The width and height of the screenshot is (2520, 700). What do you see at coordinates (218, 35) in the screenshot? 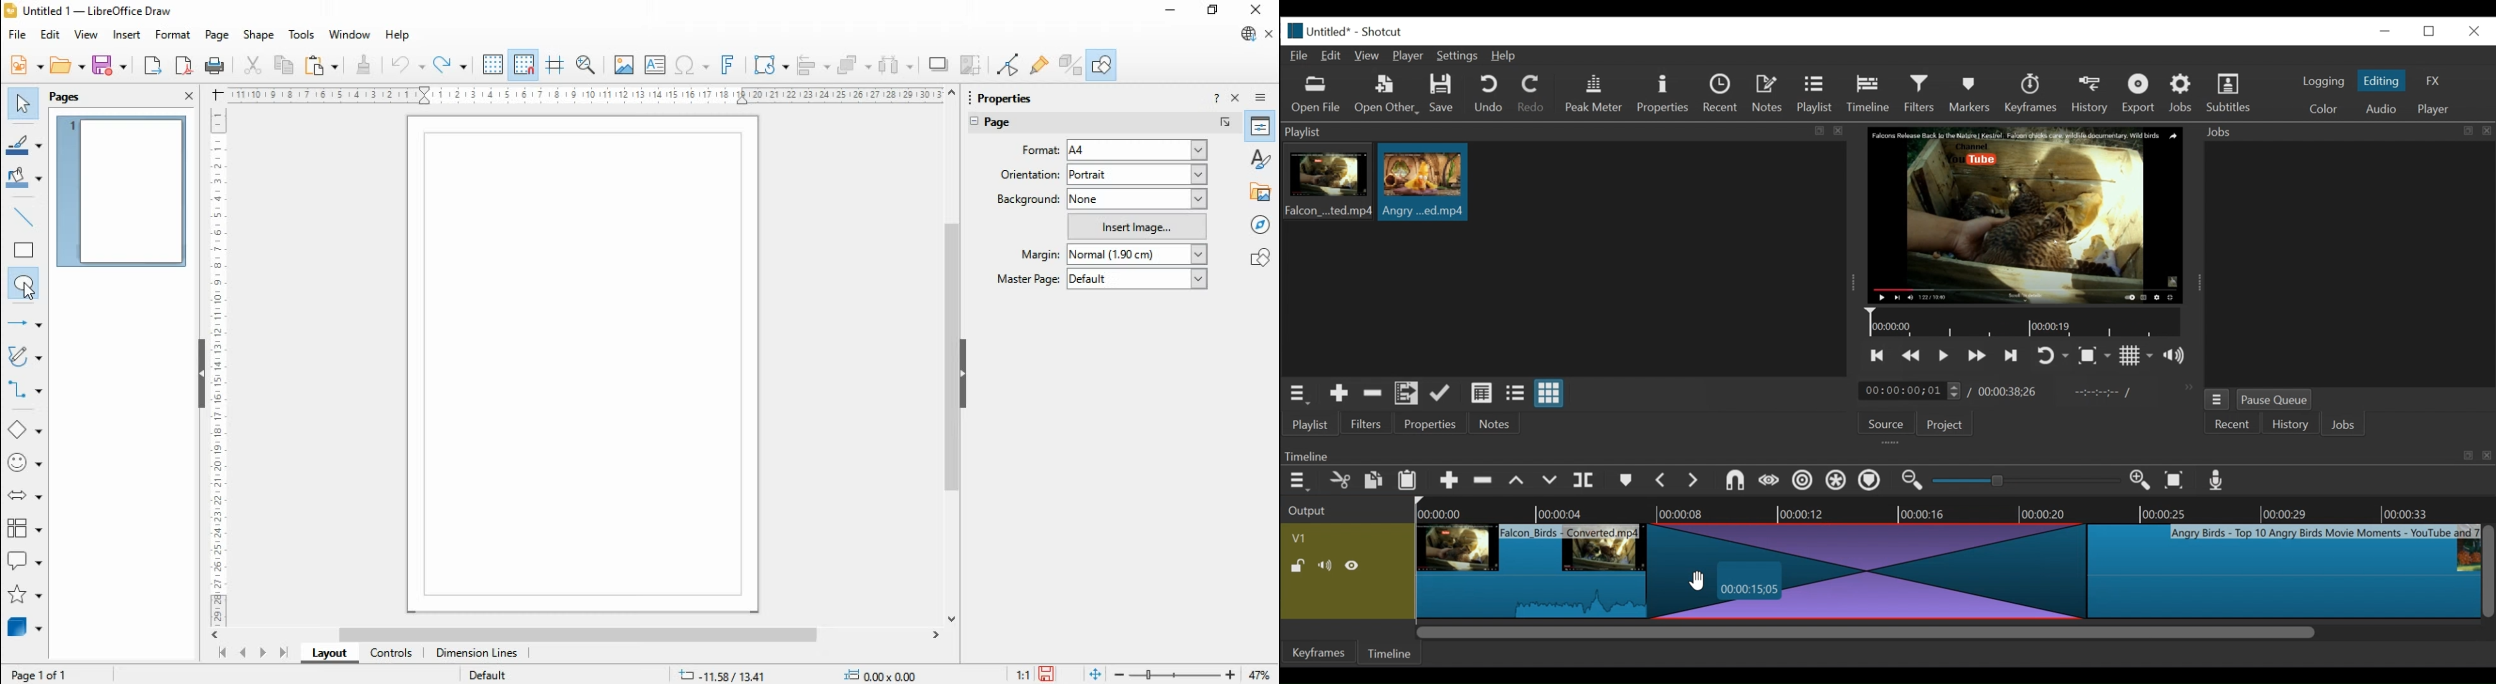
I see `page` at bounding box center [218, 35].